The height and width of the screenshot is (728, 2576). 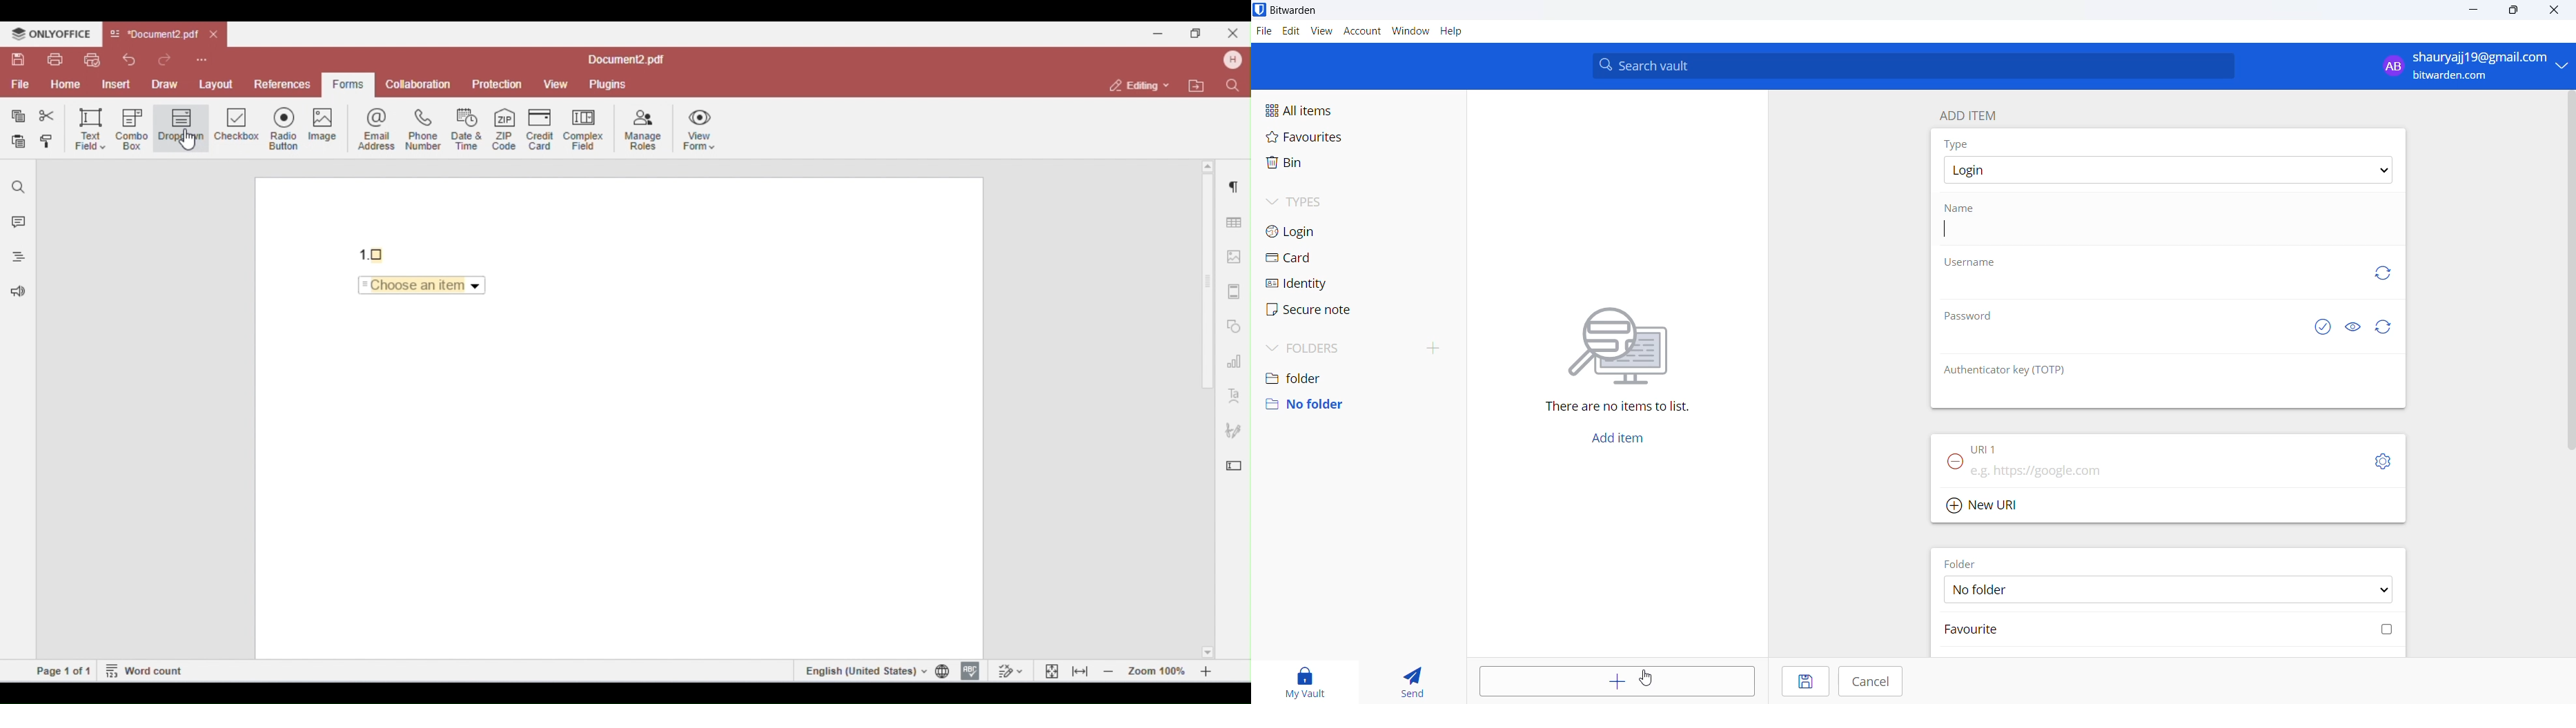 I want to click on type heading, so click(x=1957, y=144).